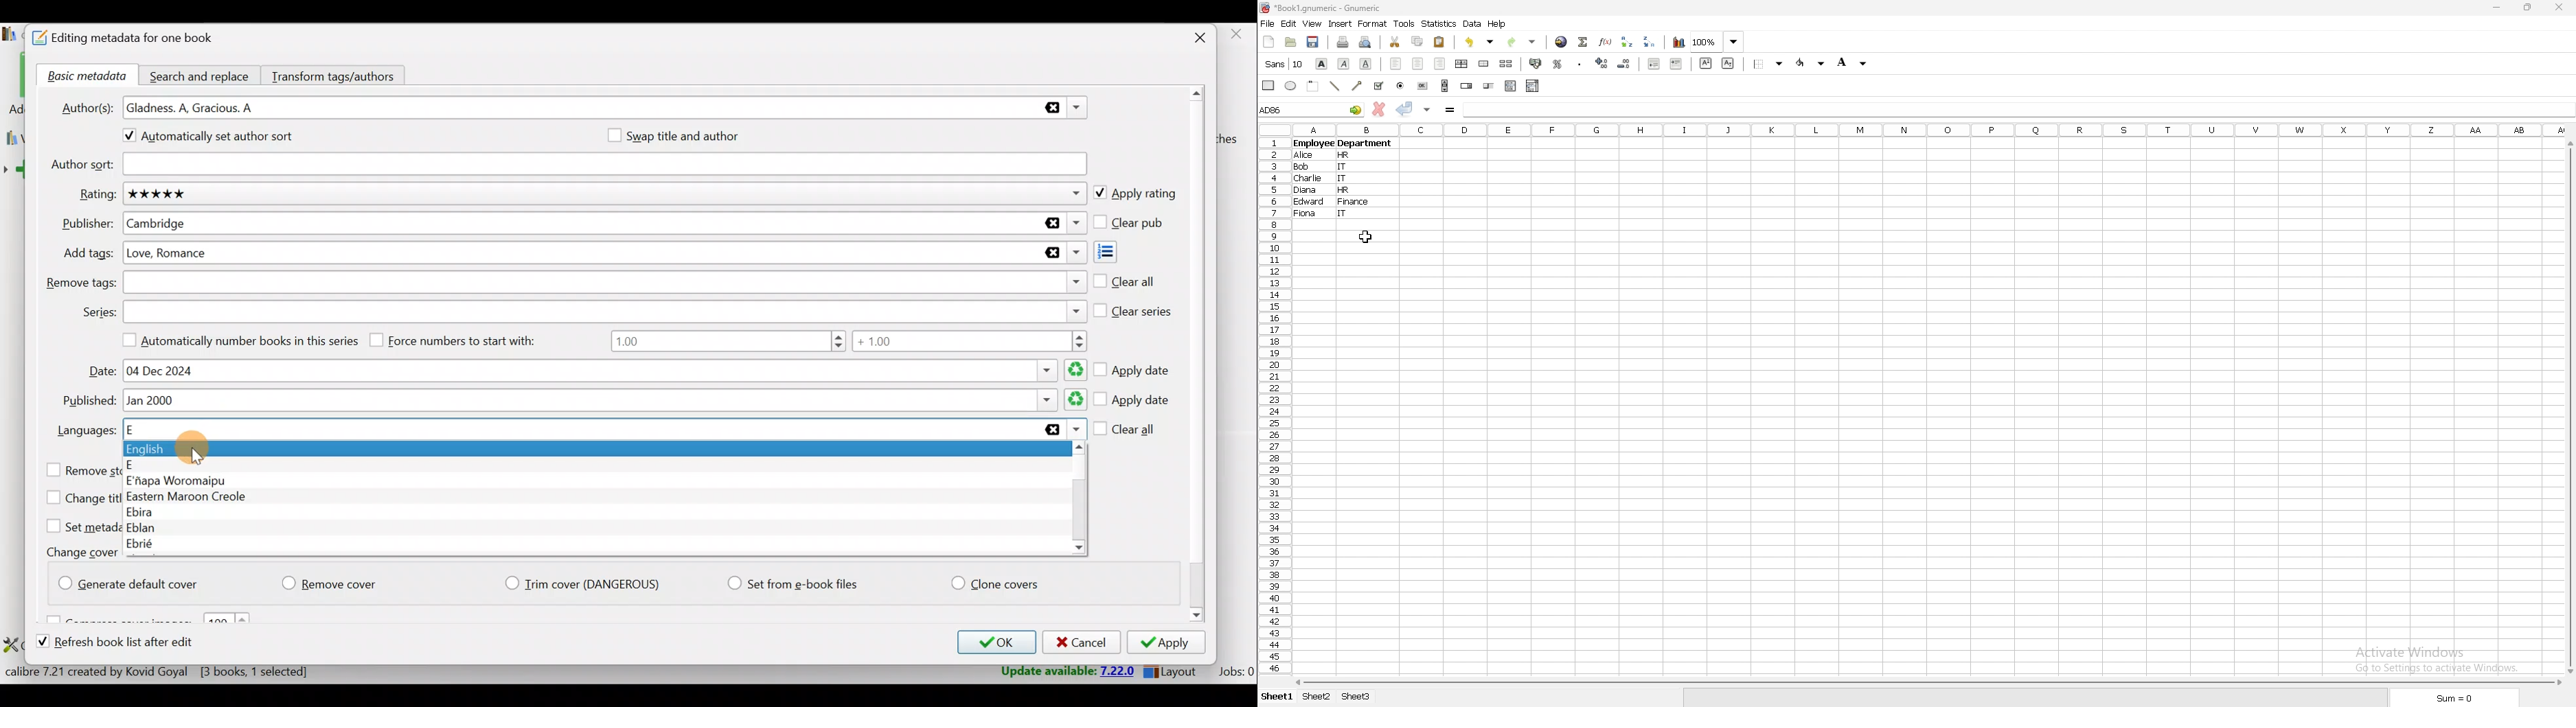  What do you see at coordinates (2496, 8) in the screenshot?
I see `minimize` at bounding box center [2496, 8].